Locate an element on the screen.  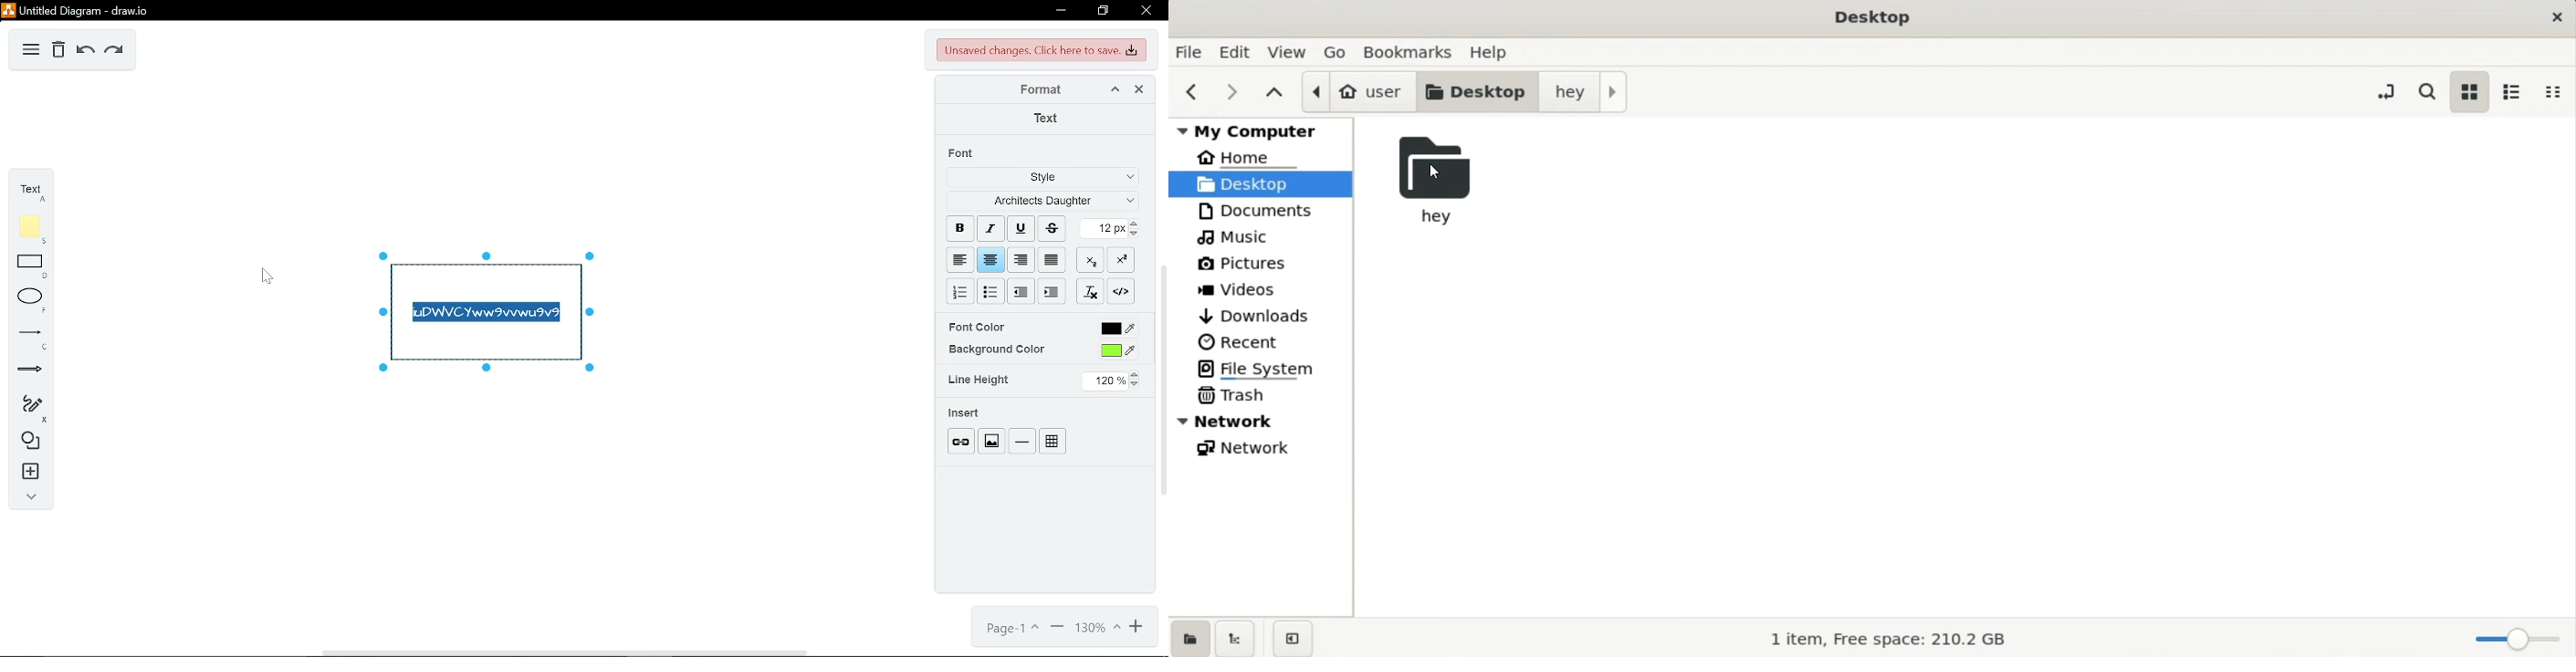
minimize is located at coordinates (1061, 12).